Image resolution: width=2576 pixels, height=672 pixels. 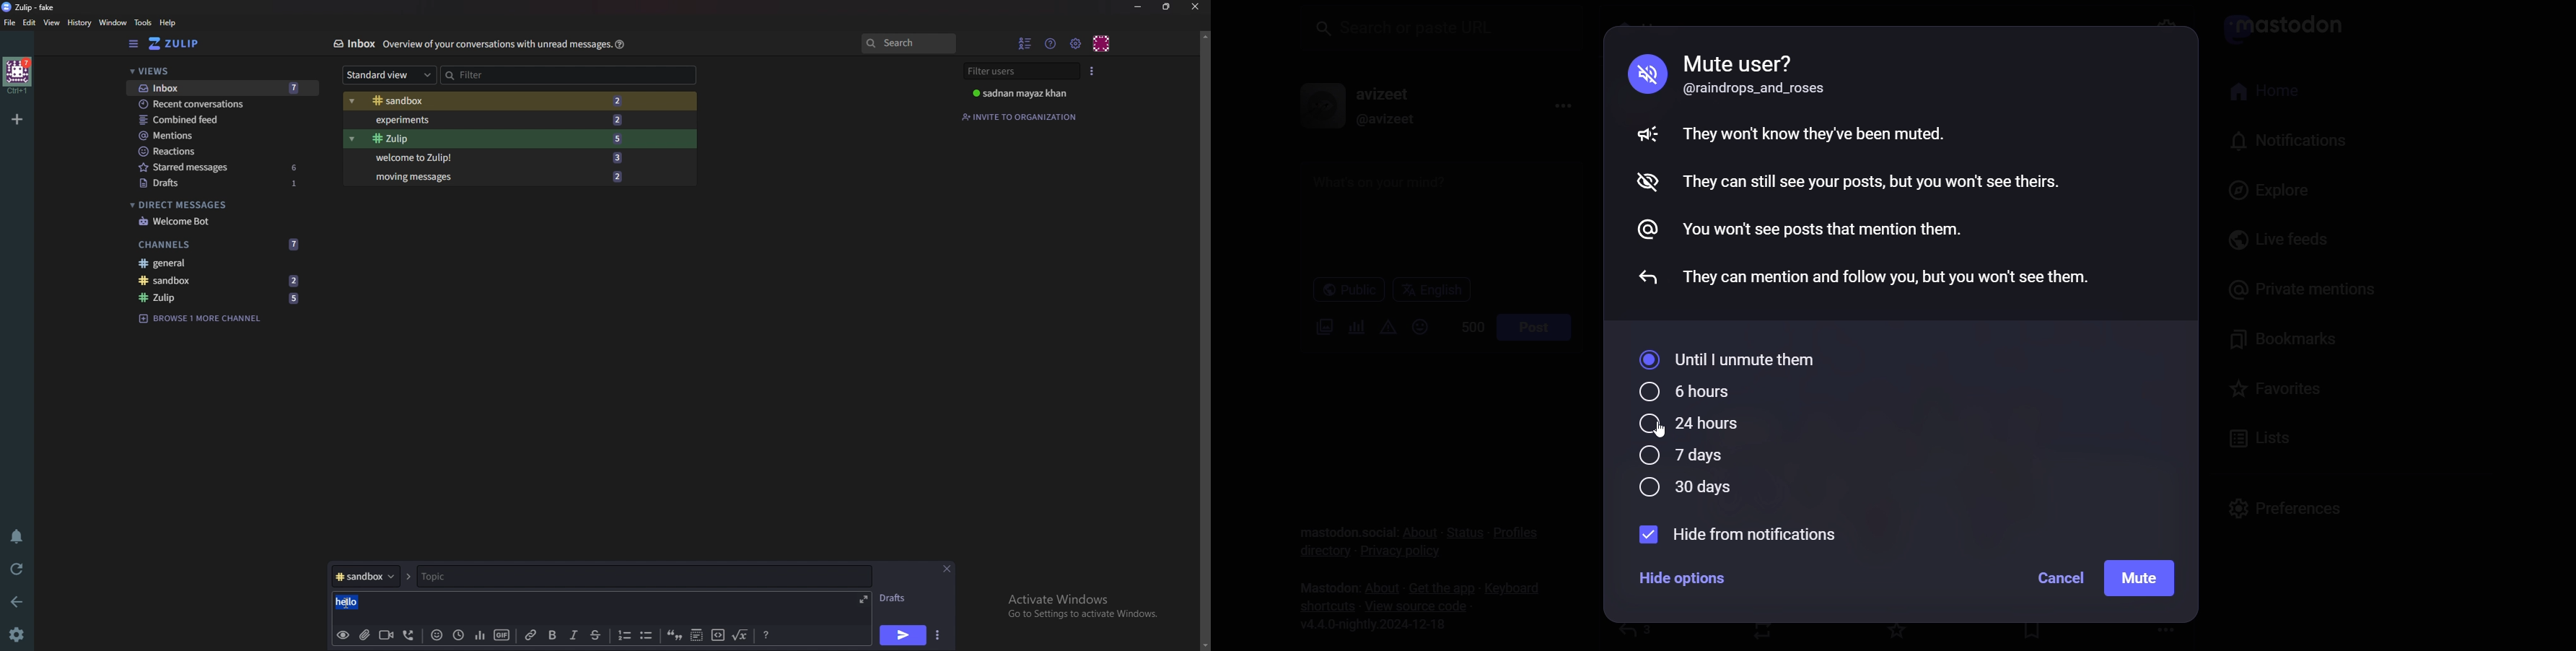 What do you see at coordinates (224, 184) in the screenshot?
I see `drafts 1` at bounding box center [224, 184].